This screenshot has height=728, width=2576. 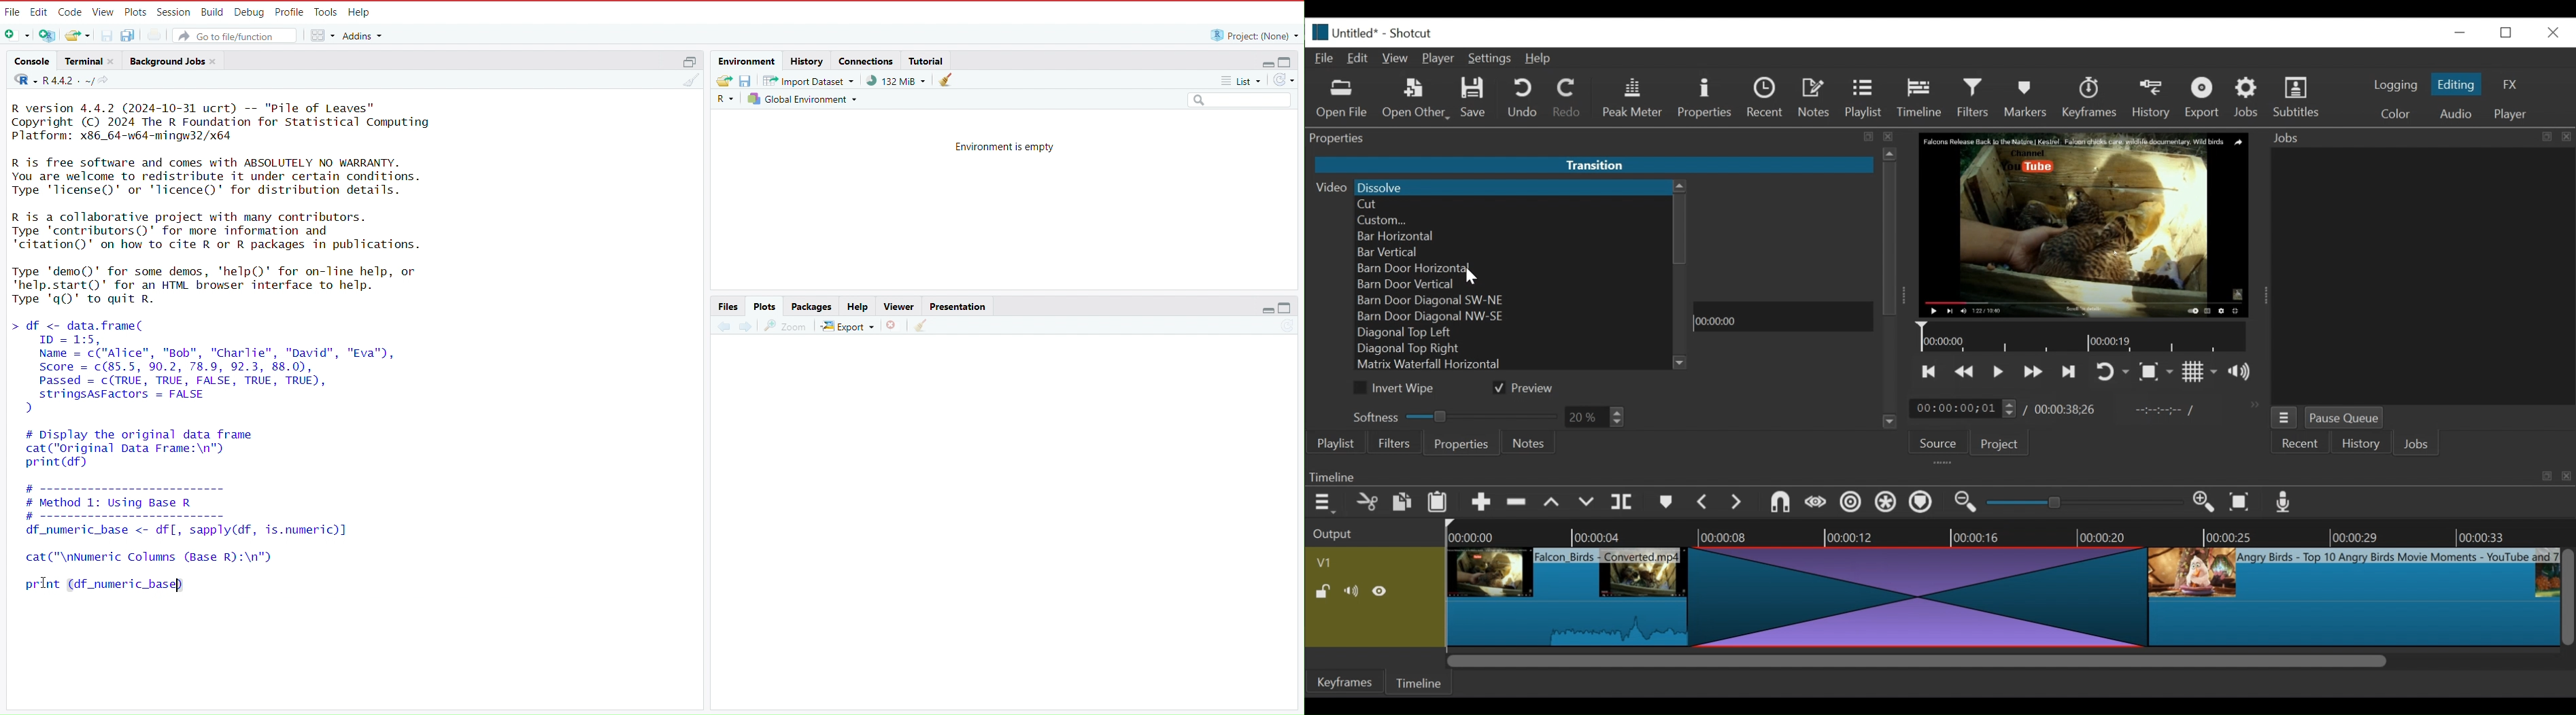 What do you see at coordinates (991, 531) in the screenshot?
I see `empty area` at bounding box center [991, 531].